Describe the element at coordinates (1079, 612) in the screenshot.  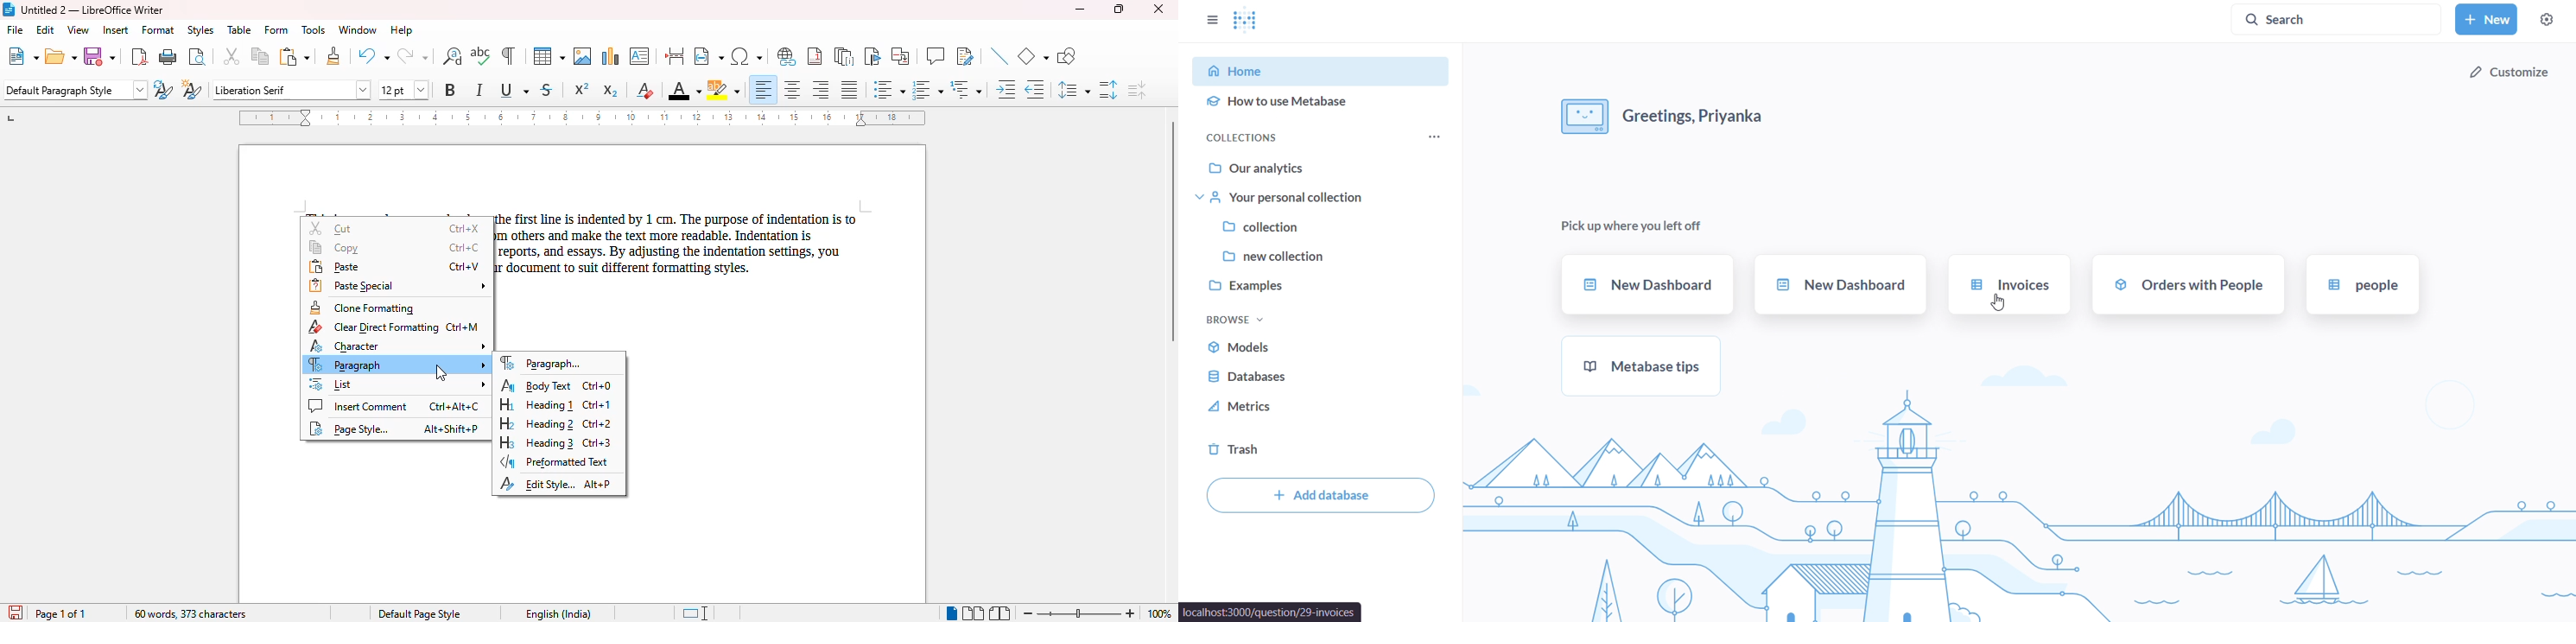
I see `zoom slider` at that location.